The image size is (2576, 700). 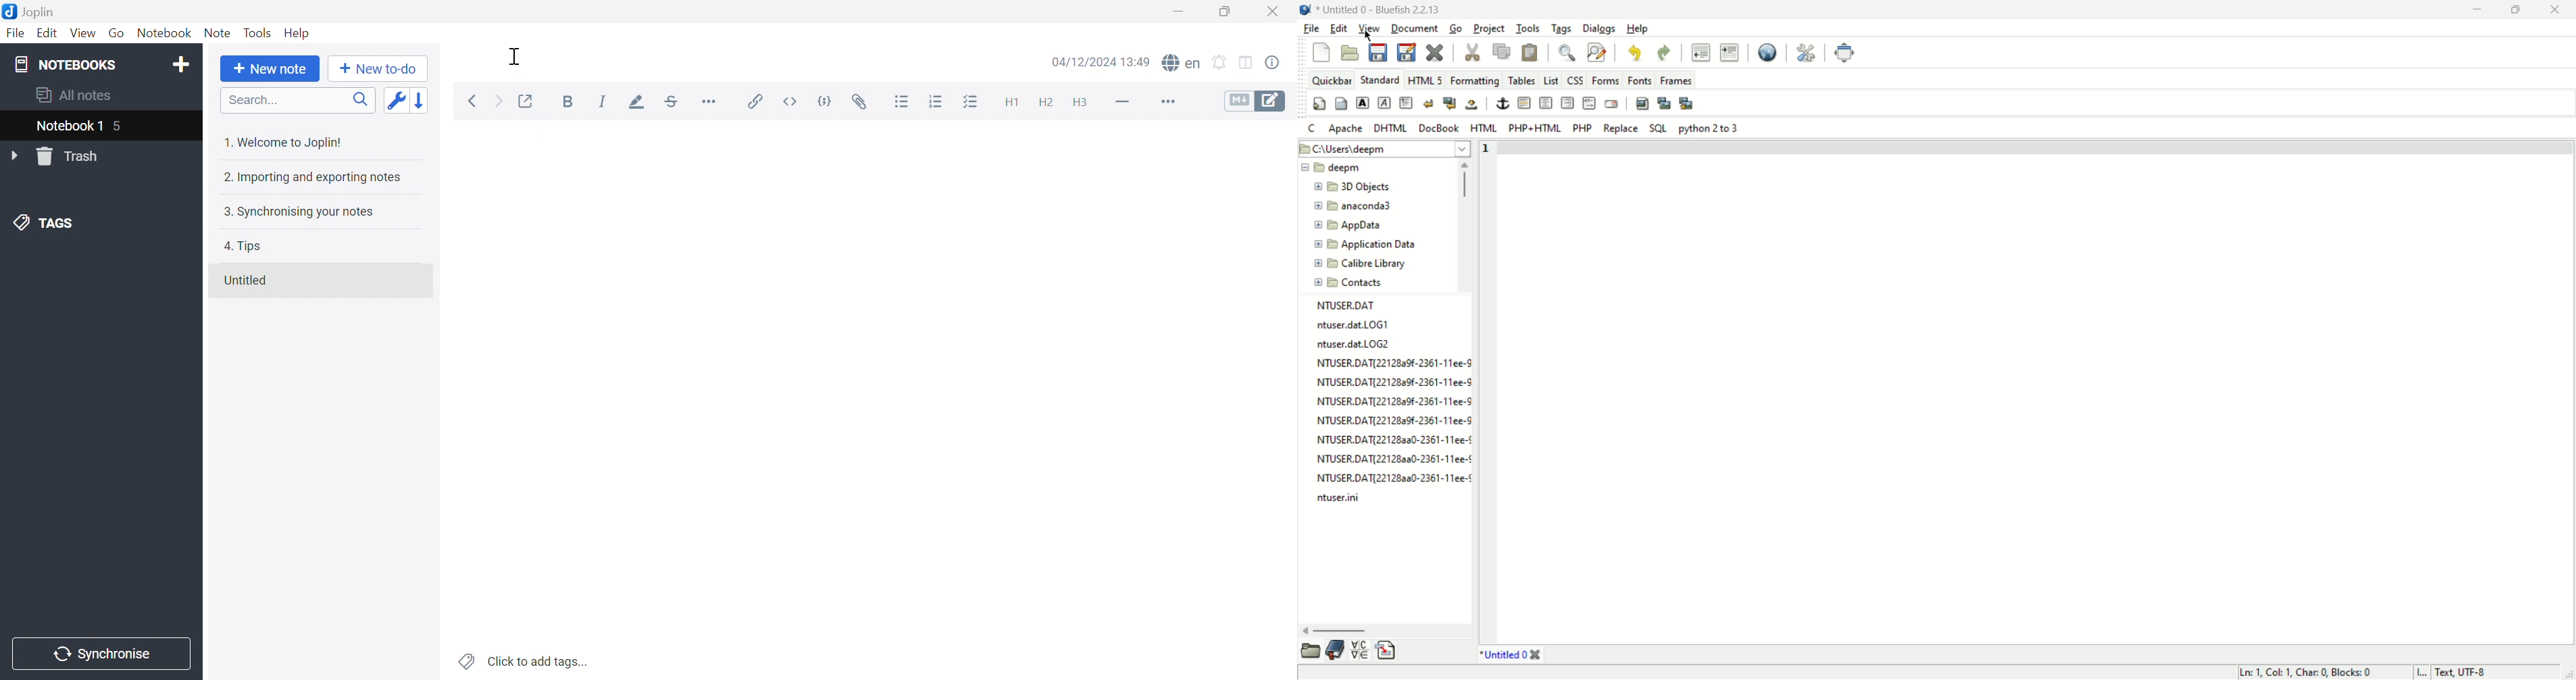 I want to click on Highlight, so click(x=638, y=102).